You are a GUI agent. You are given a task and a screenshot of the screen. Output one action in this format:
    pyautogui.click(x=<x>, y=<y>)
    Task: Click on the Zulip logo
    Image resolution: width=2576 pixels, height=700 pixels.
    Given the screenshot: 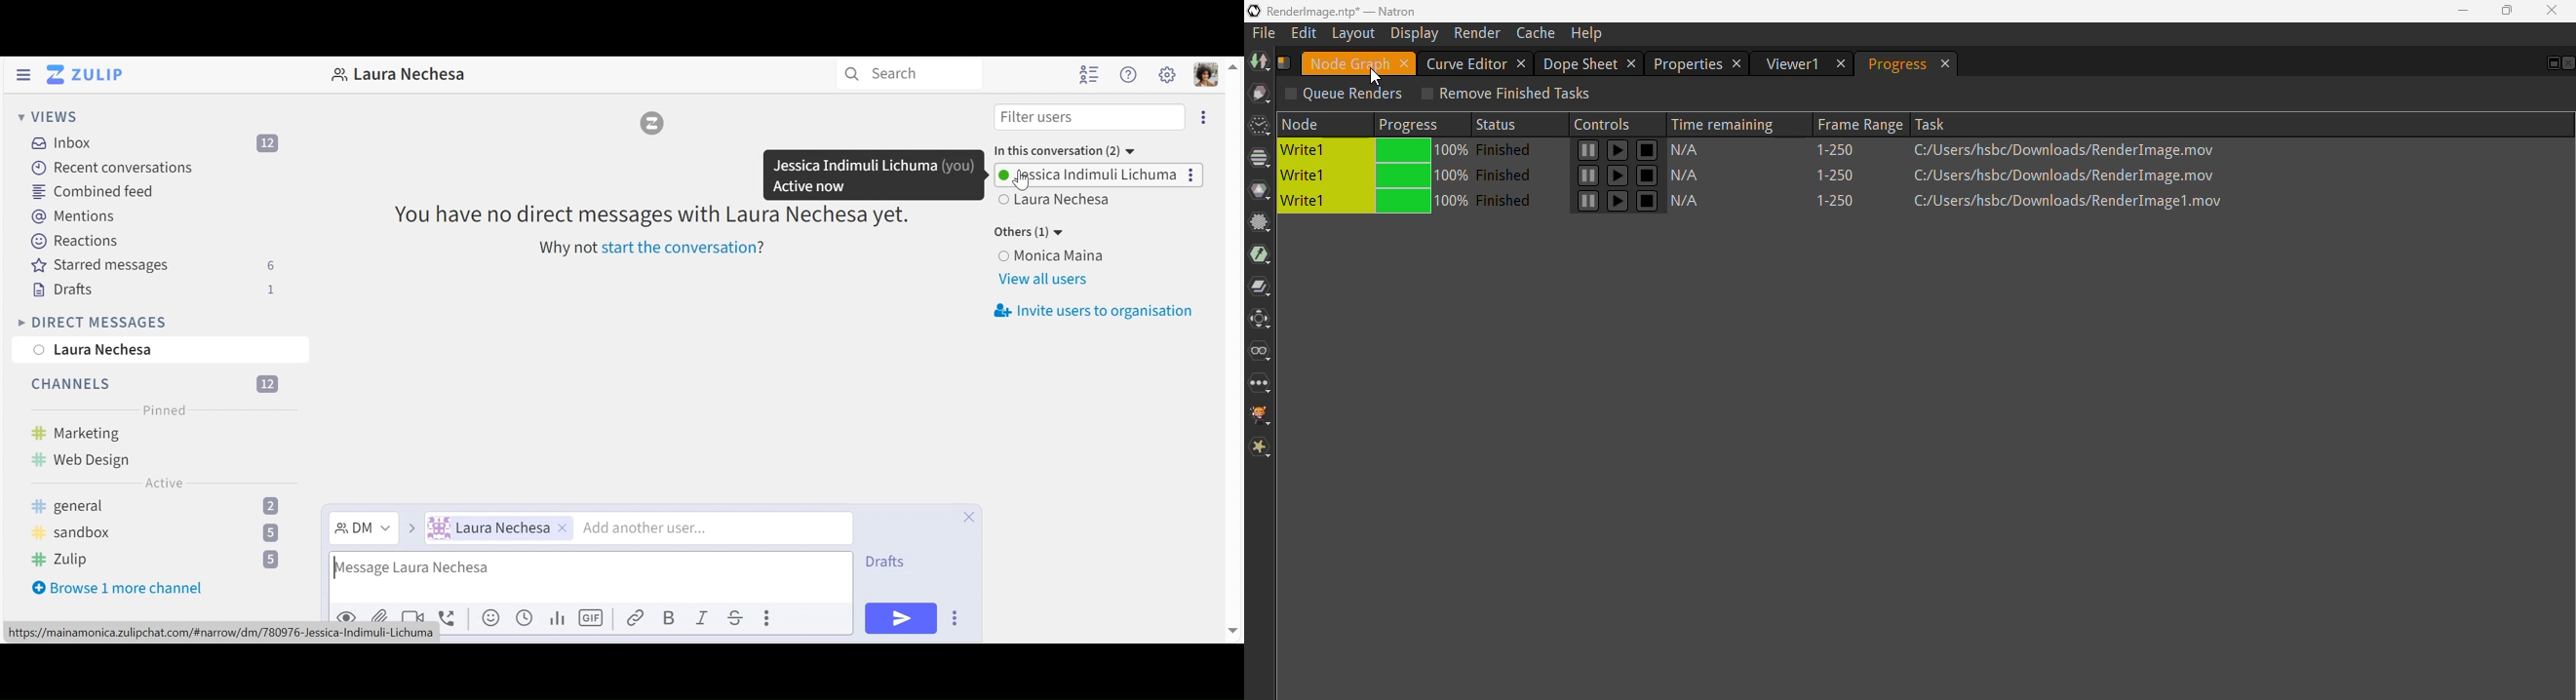 What is the action you would take?
    pyautogui.click(x=655, y=126)
    